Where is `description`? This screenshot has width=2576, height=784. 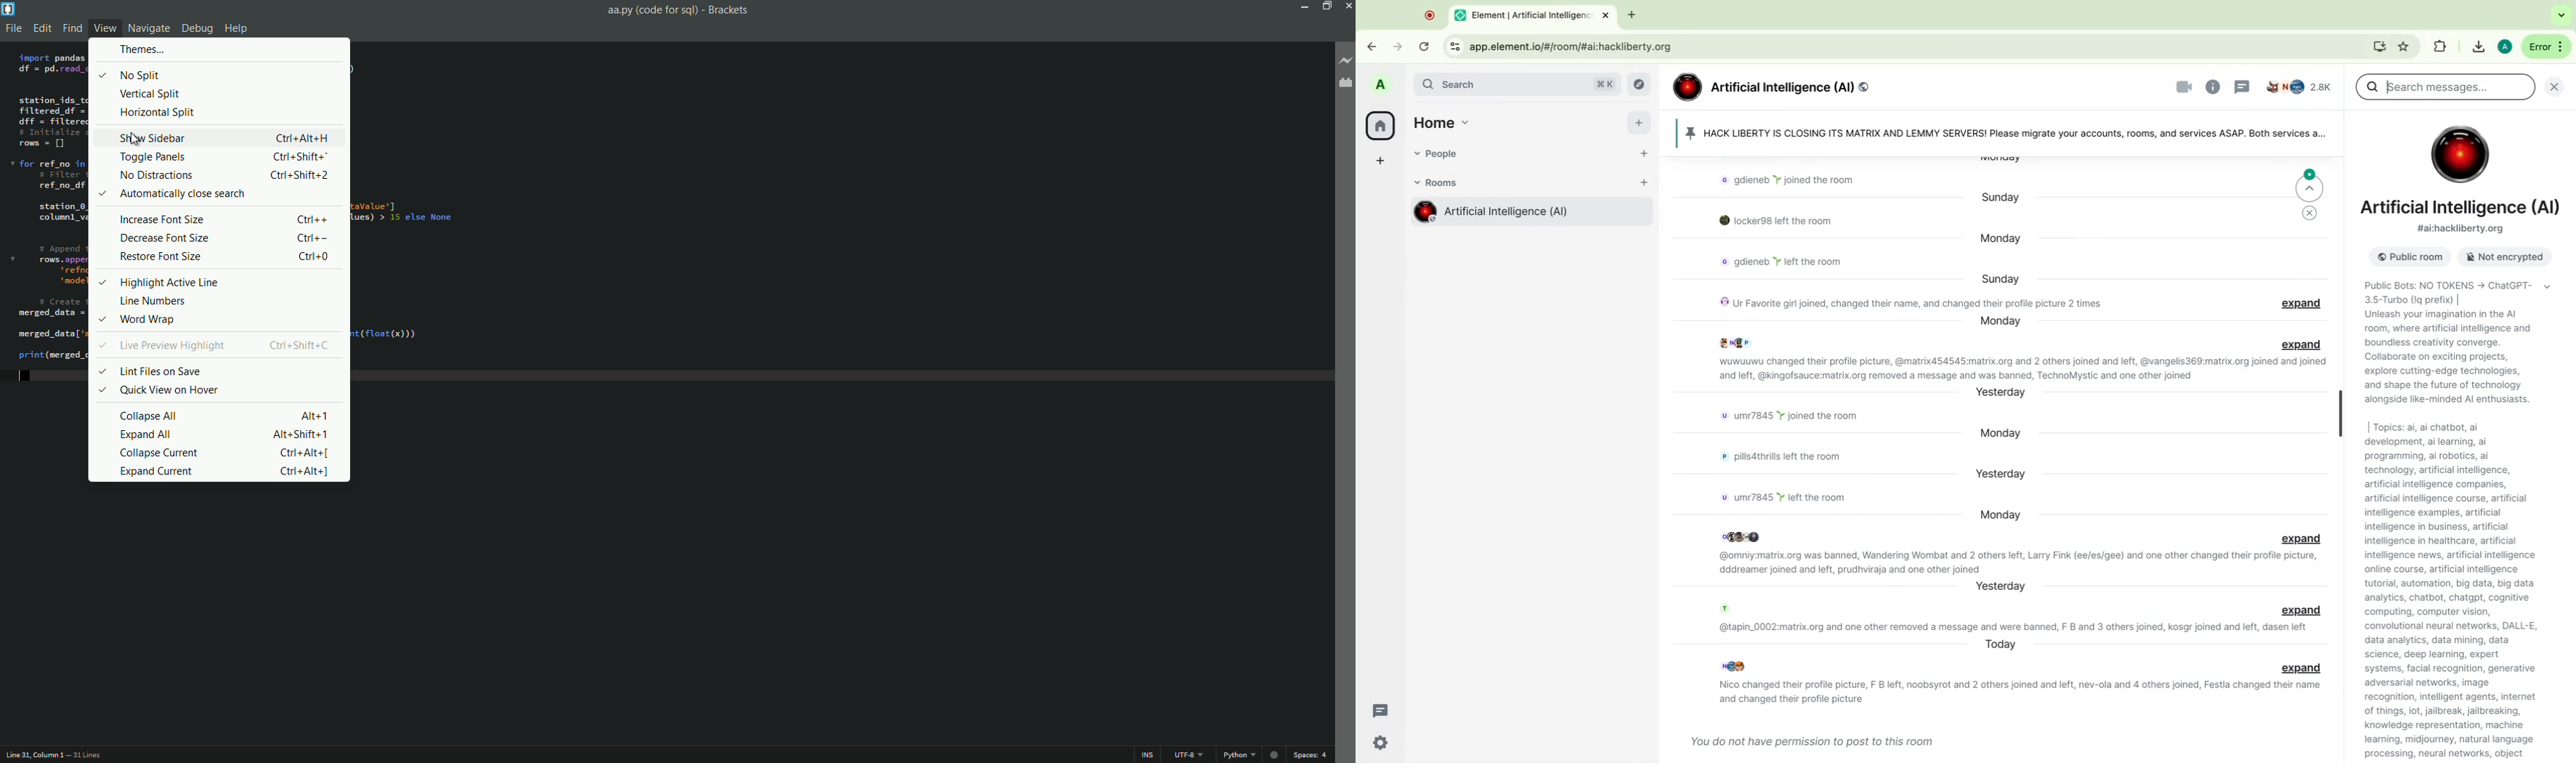 description is located at coordinates (2451, 346).